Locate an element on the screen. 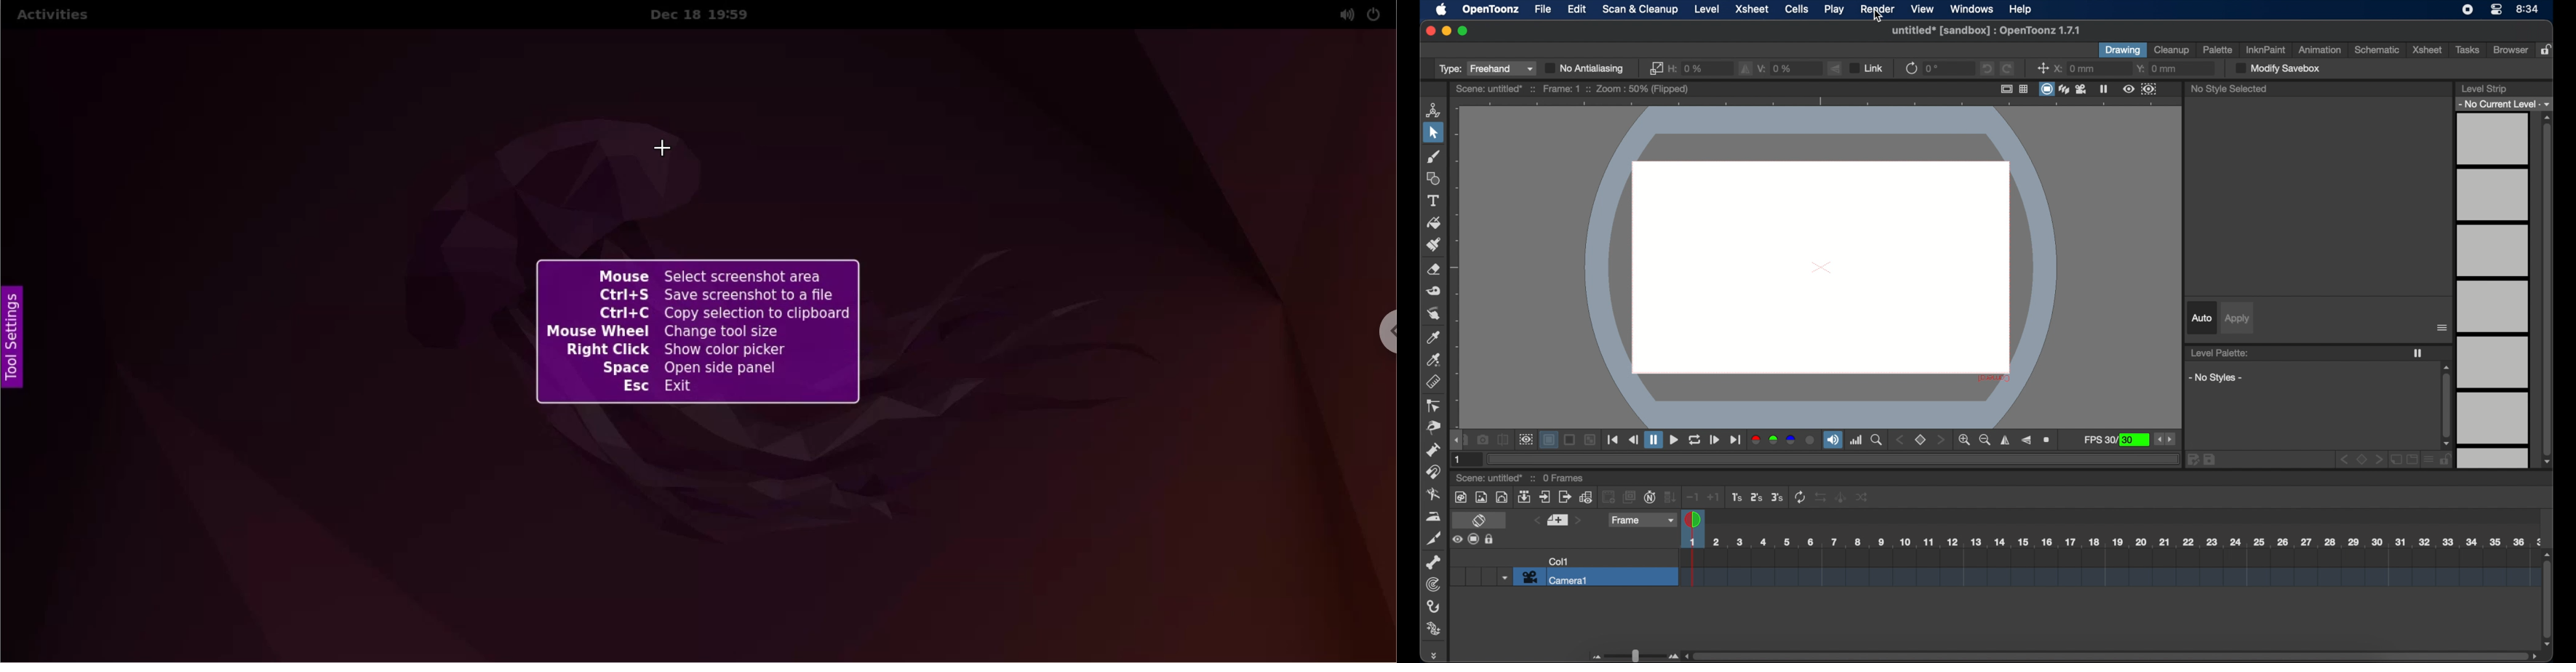 This screenshot has height=672, width=2576.  is located at coordinates (1591, 440).